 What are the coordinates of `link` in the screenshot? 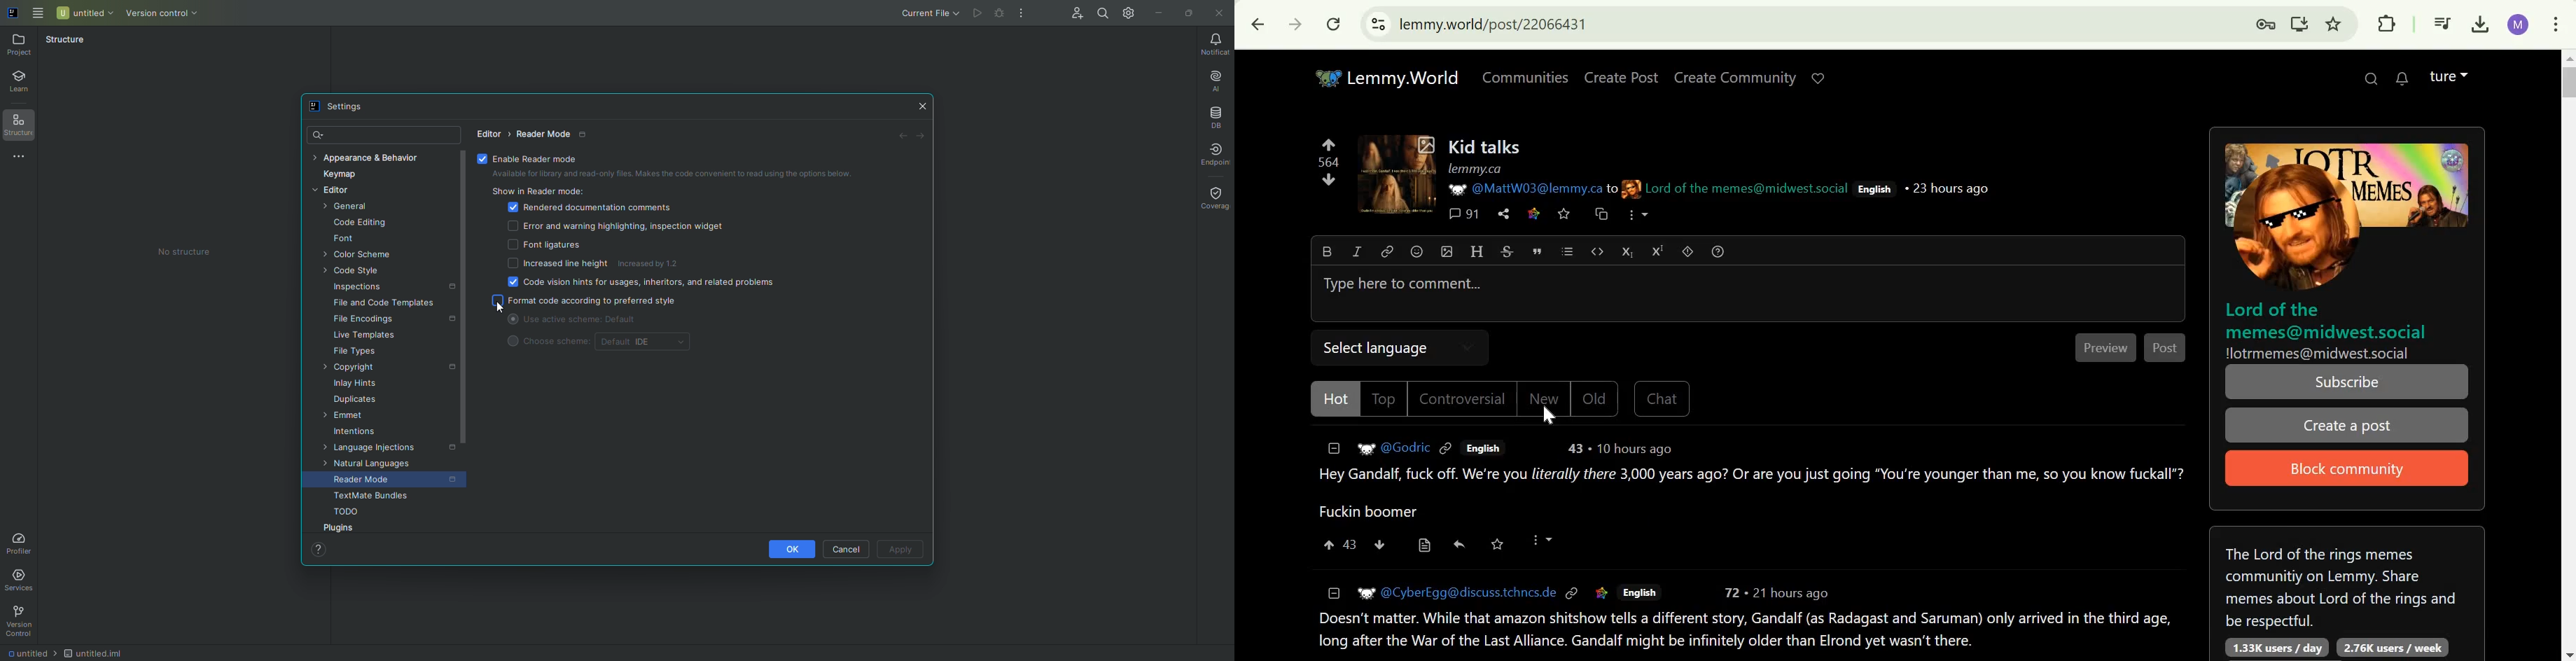 It's located at (1387, 253).